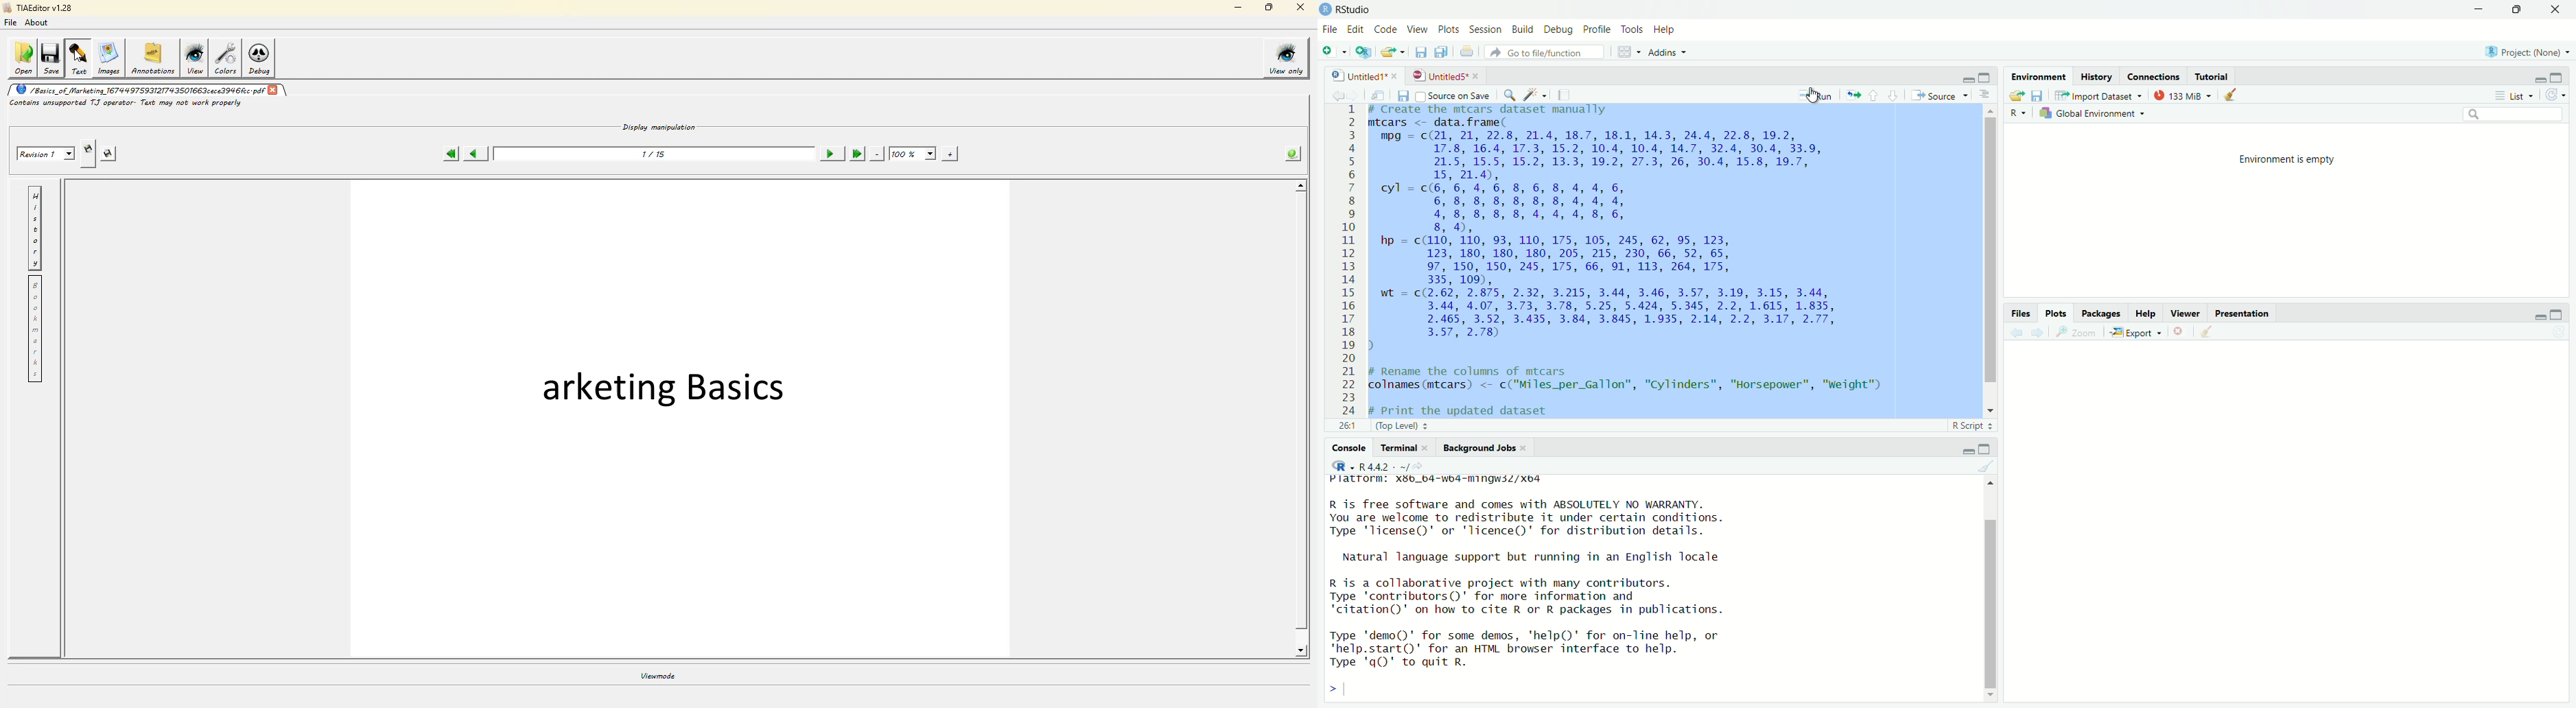  What do you see at coordinates (1544, 52) in the screenshot?
I see `b Go to file/function` at bounding box center [1544, 52].